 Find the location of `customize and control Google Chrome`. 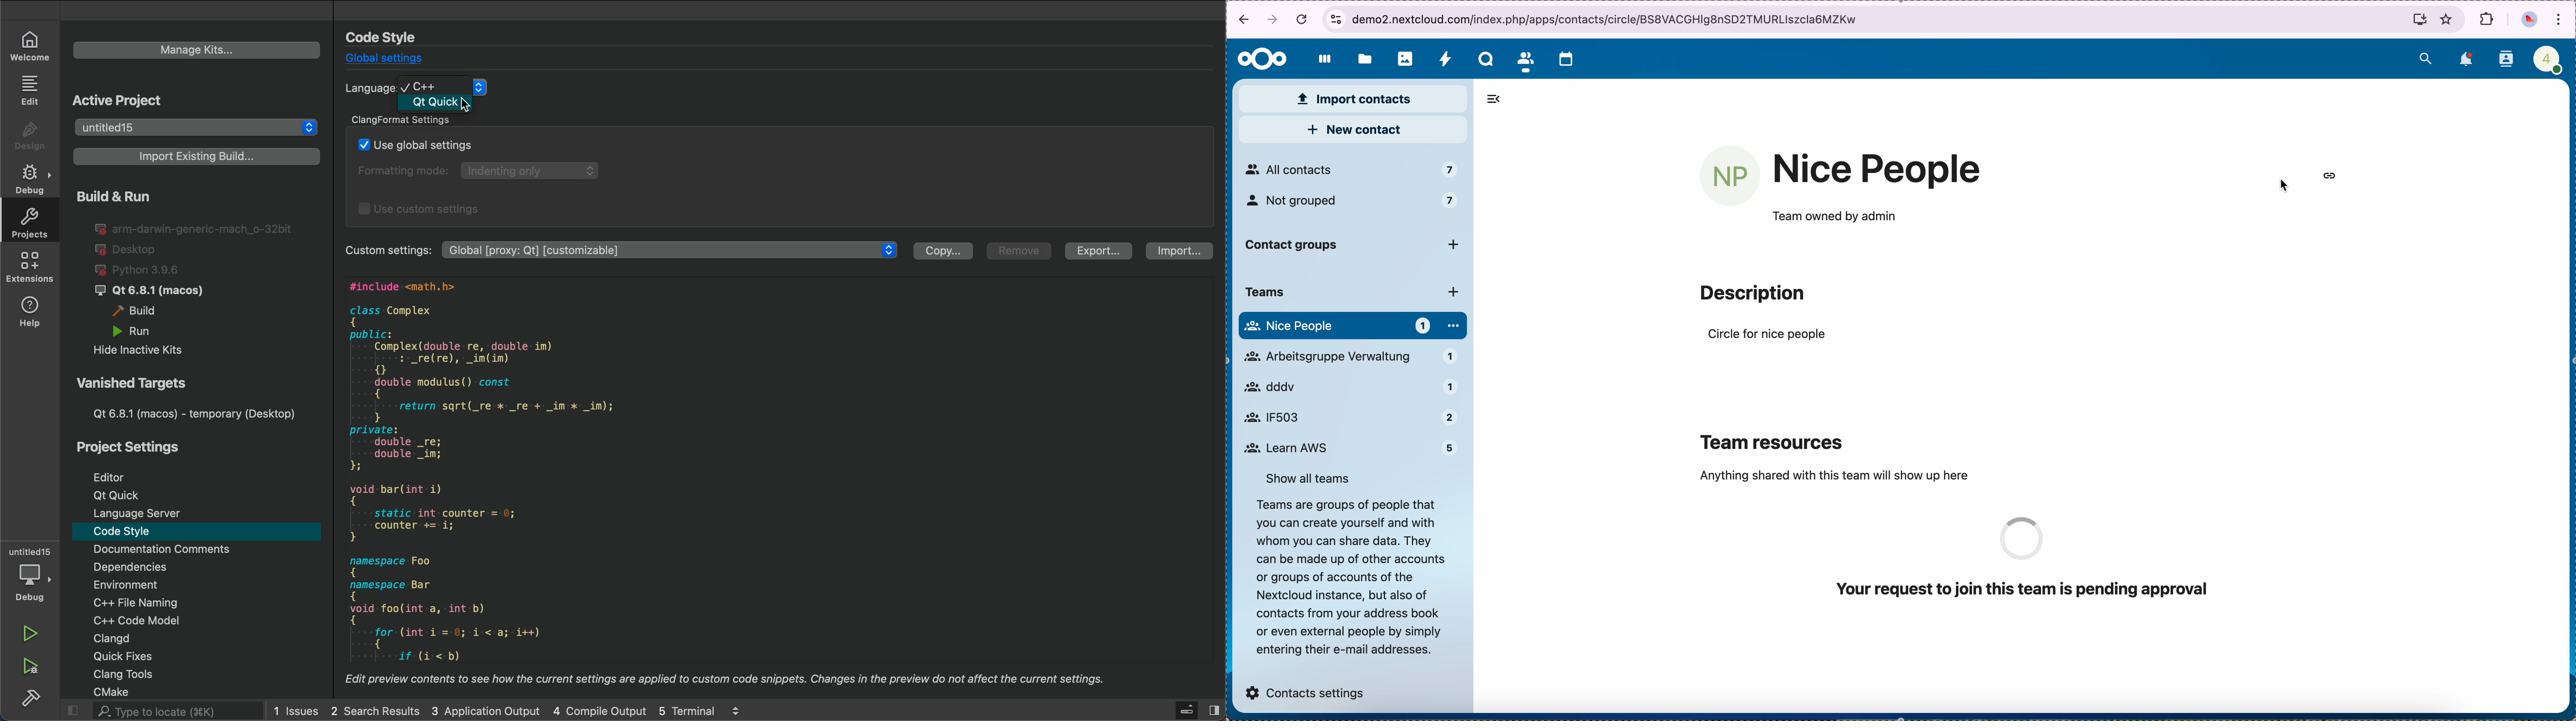

customize and control Google Chrome is located at coordinates (2560, 18).